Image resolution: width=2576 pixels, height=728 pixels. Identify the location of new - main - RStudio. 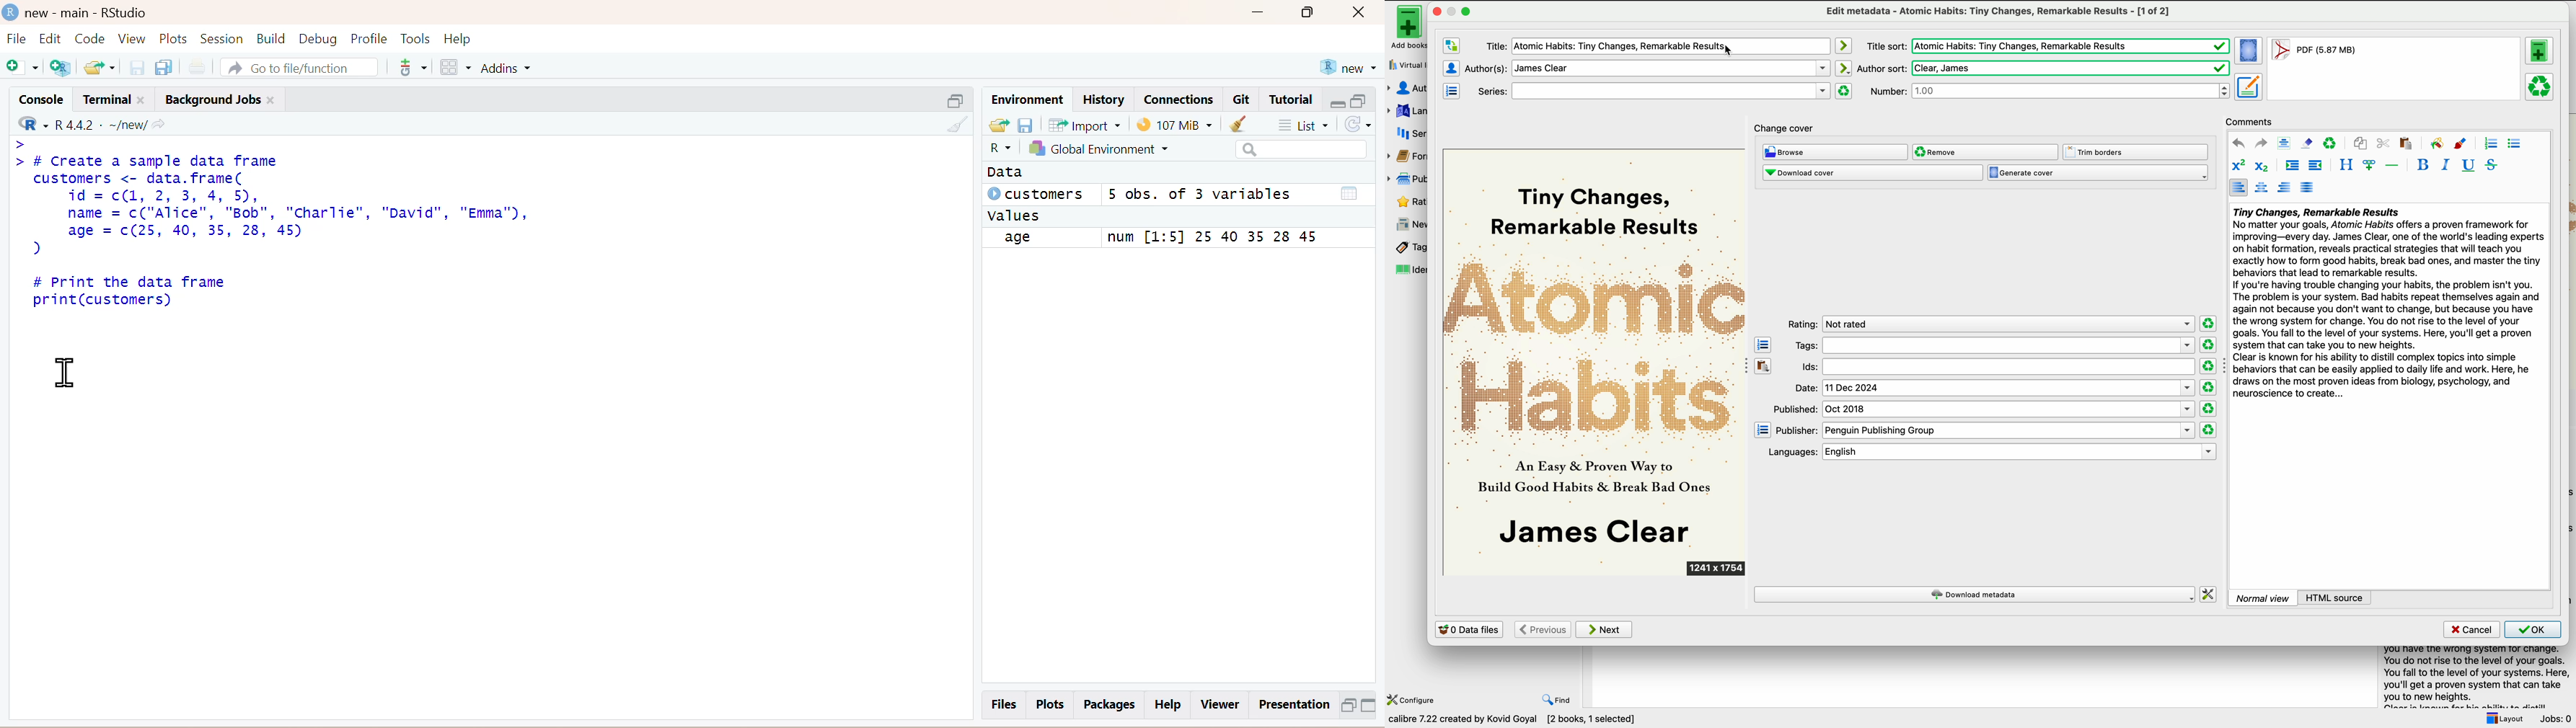
(78, 10).